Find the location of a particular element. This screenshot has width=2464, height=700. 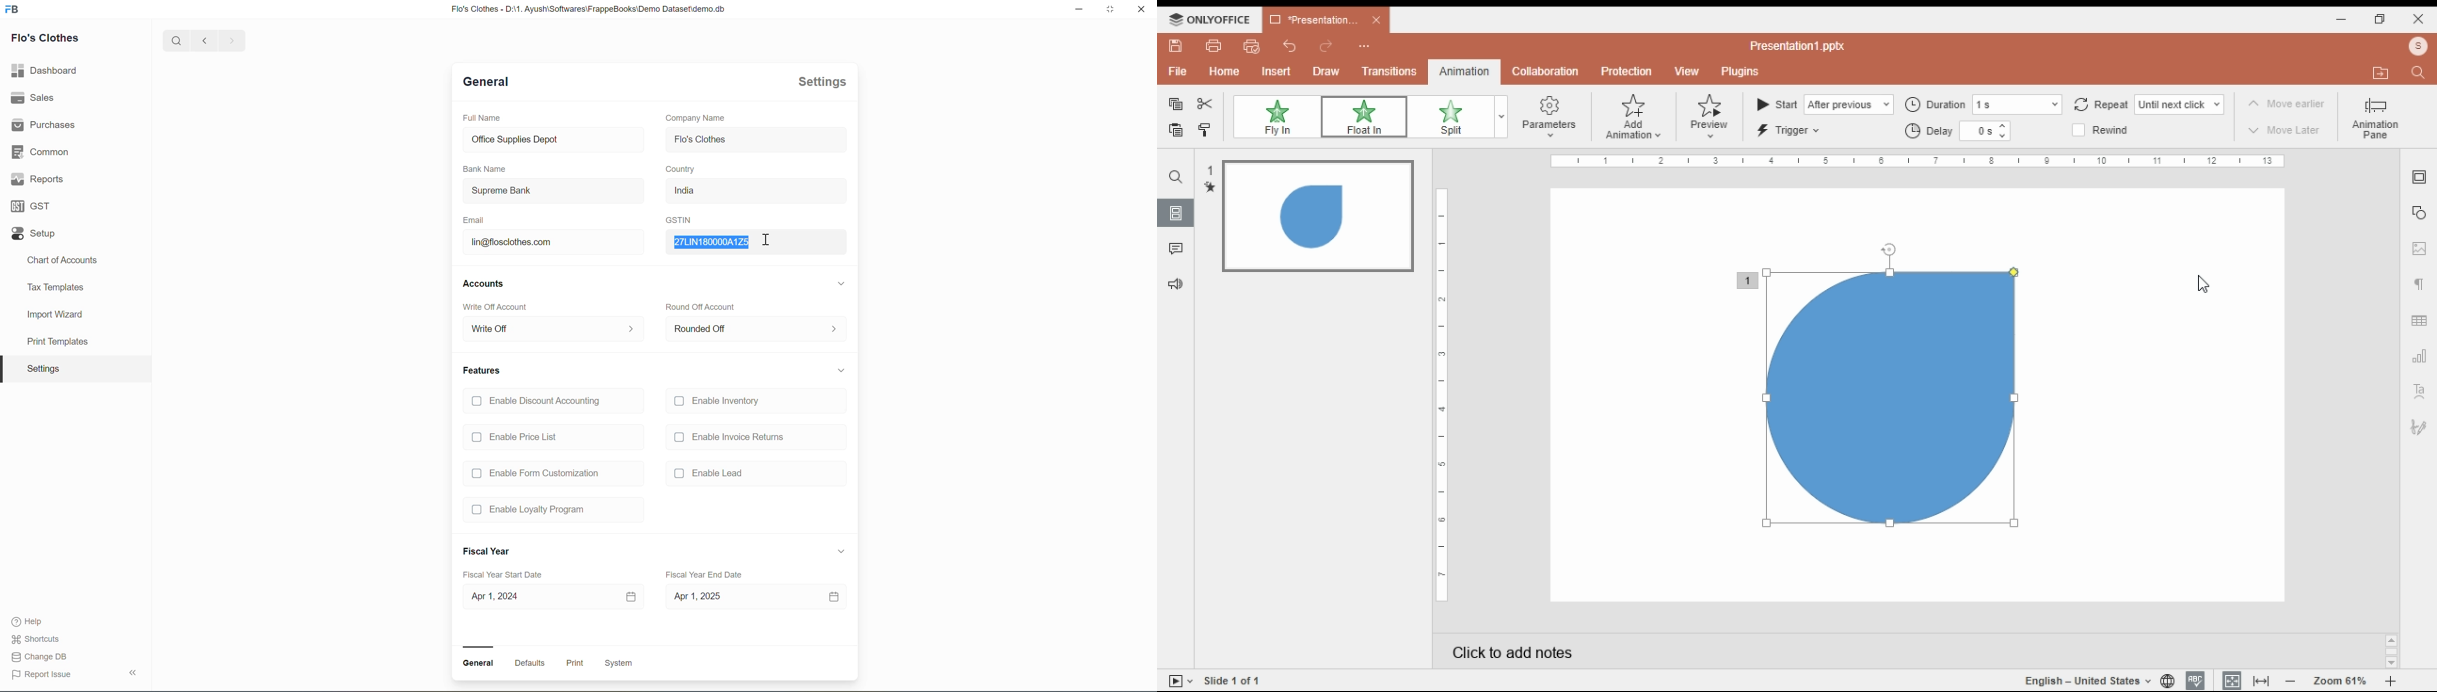

copy style is located at coordinates (1206, 130).